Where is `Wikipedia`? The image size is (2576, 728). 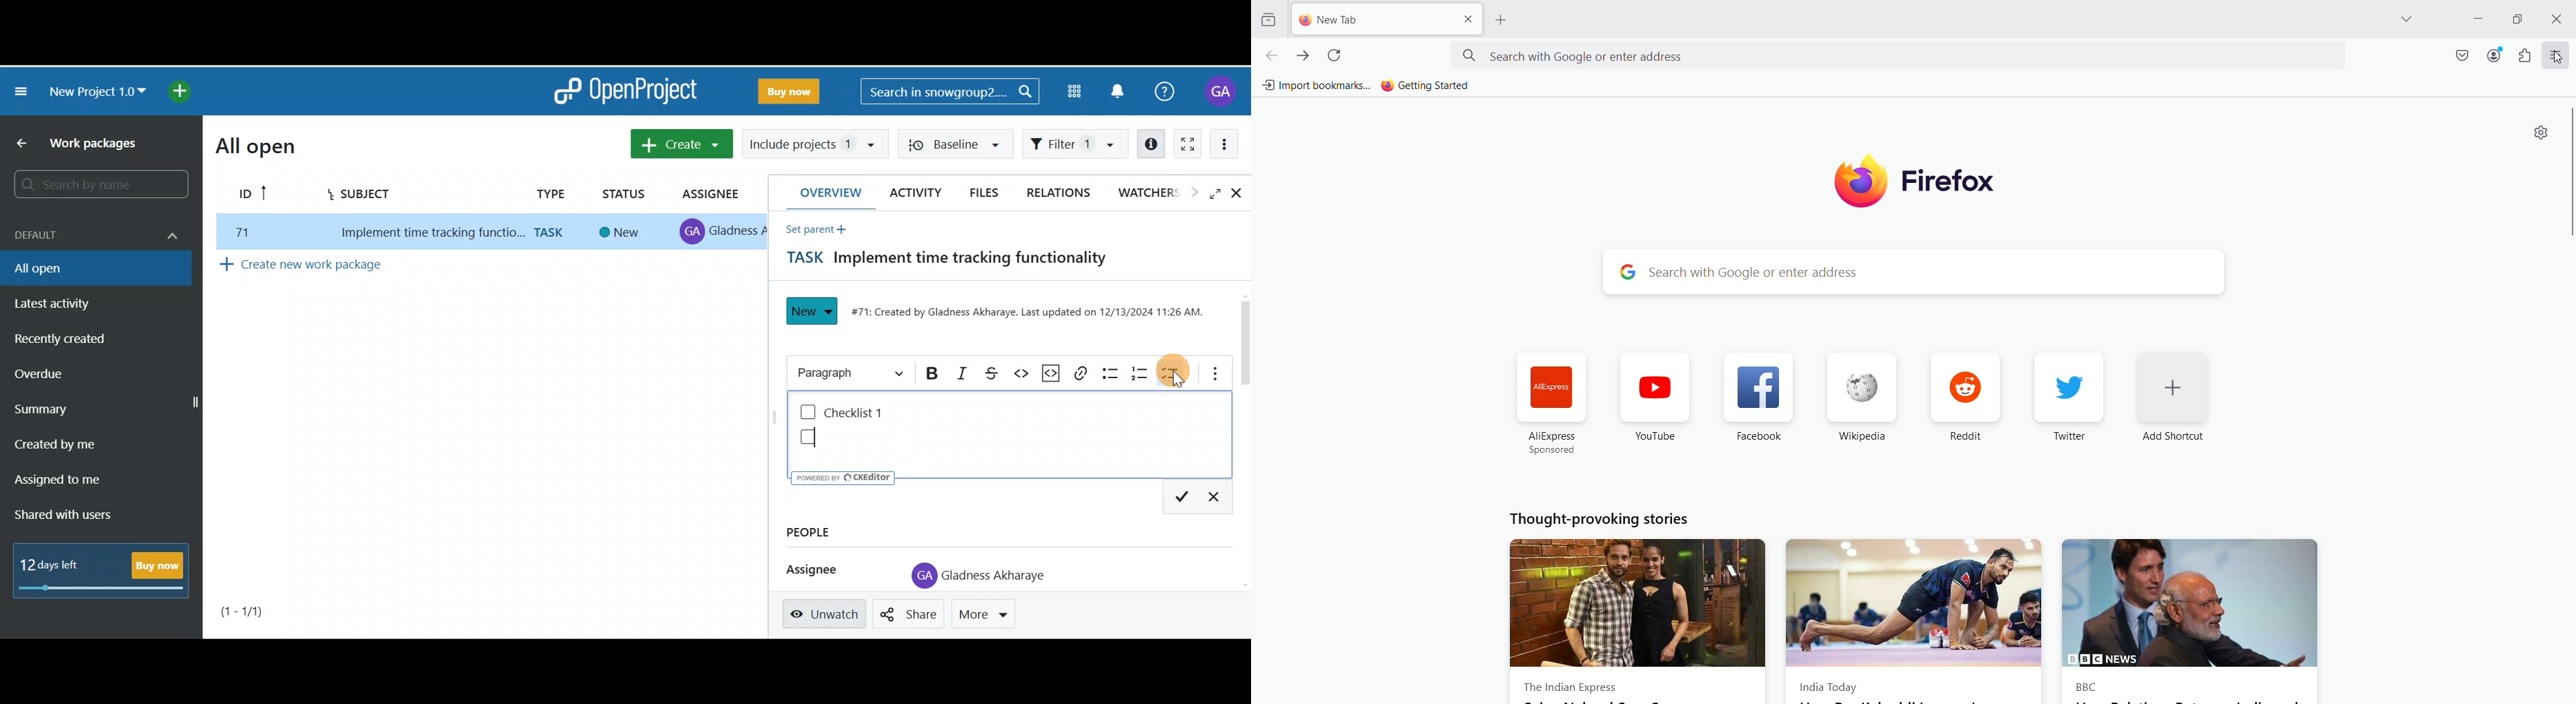
Wikipedia is located at coordinates (1867, 400).